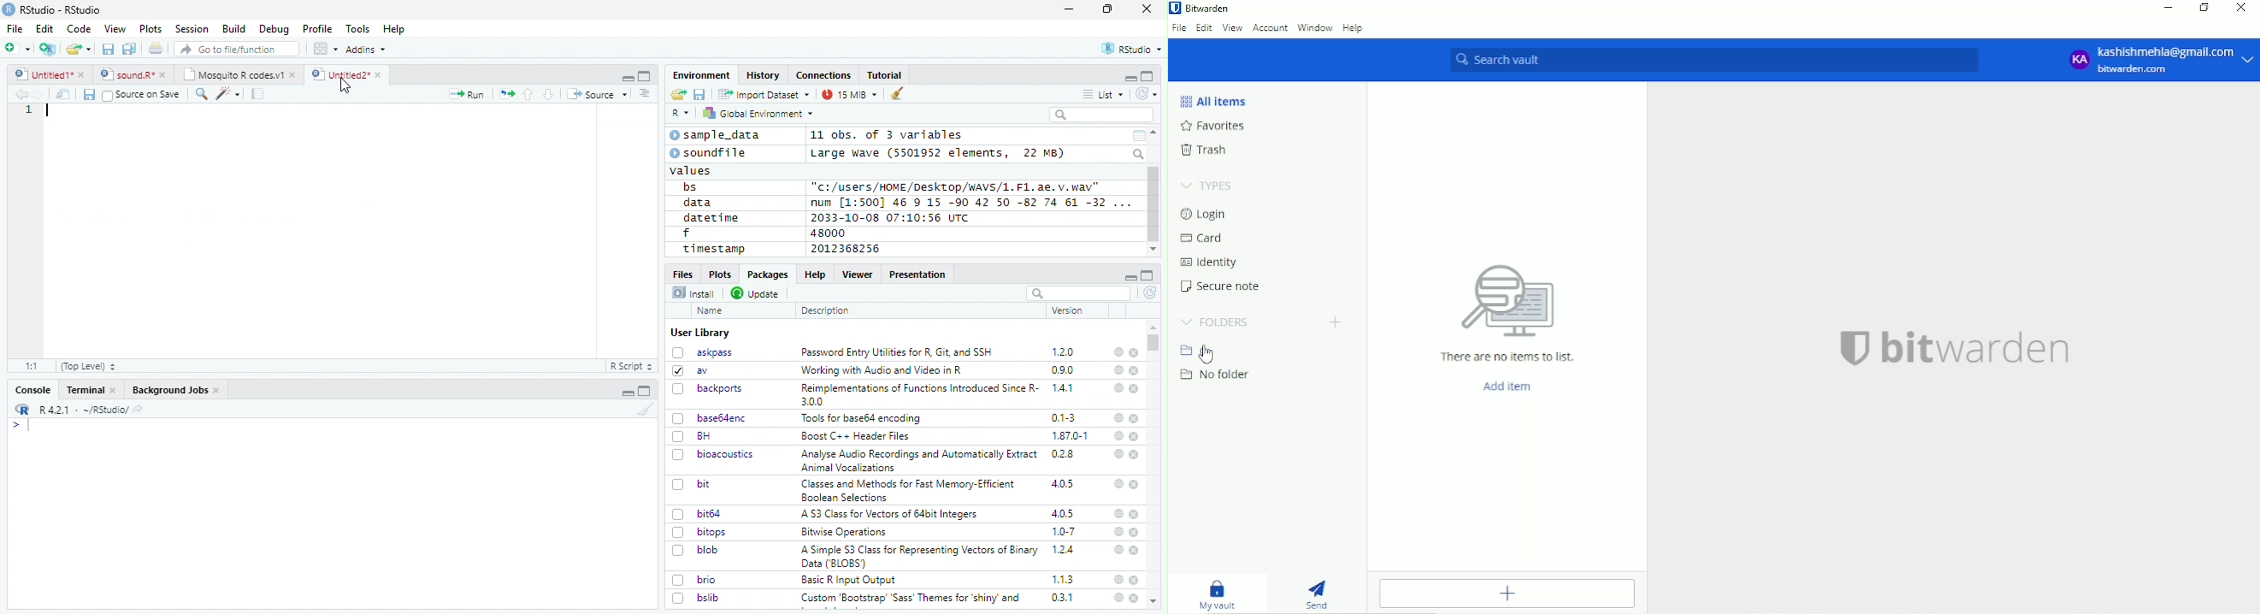 This screenshot has height=616, width=2268. Describe the element at coordinates (690, 187) in the screenshot. I see `bs` at that location.